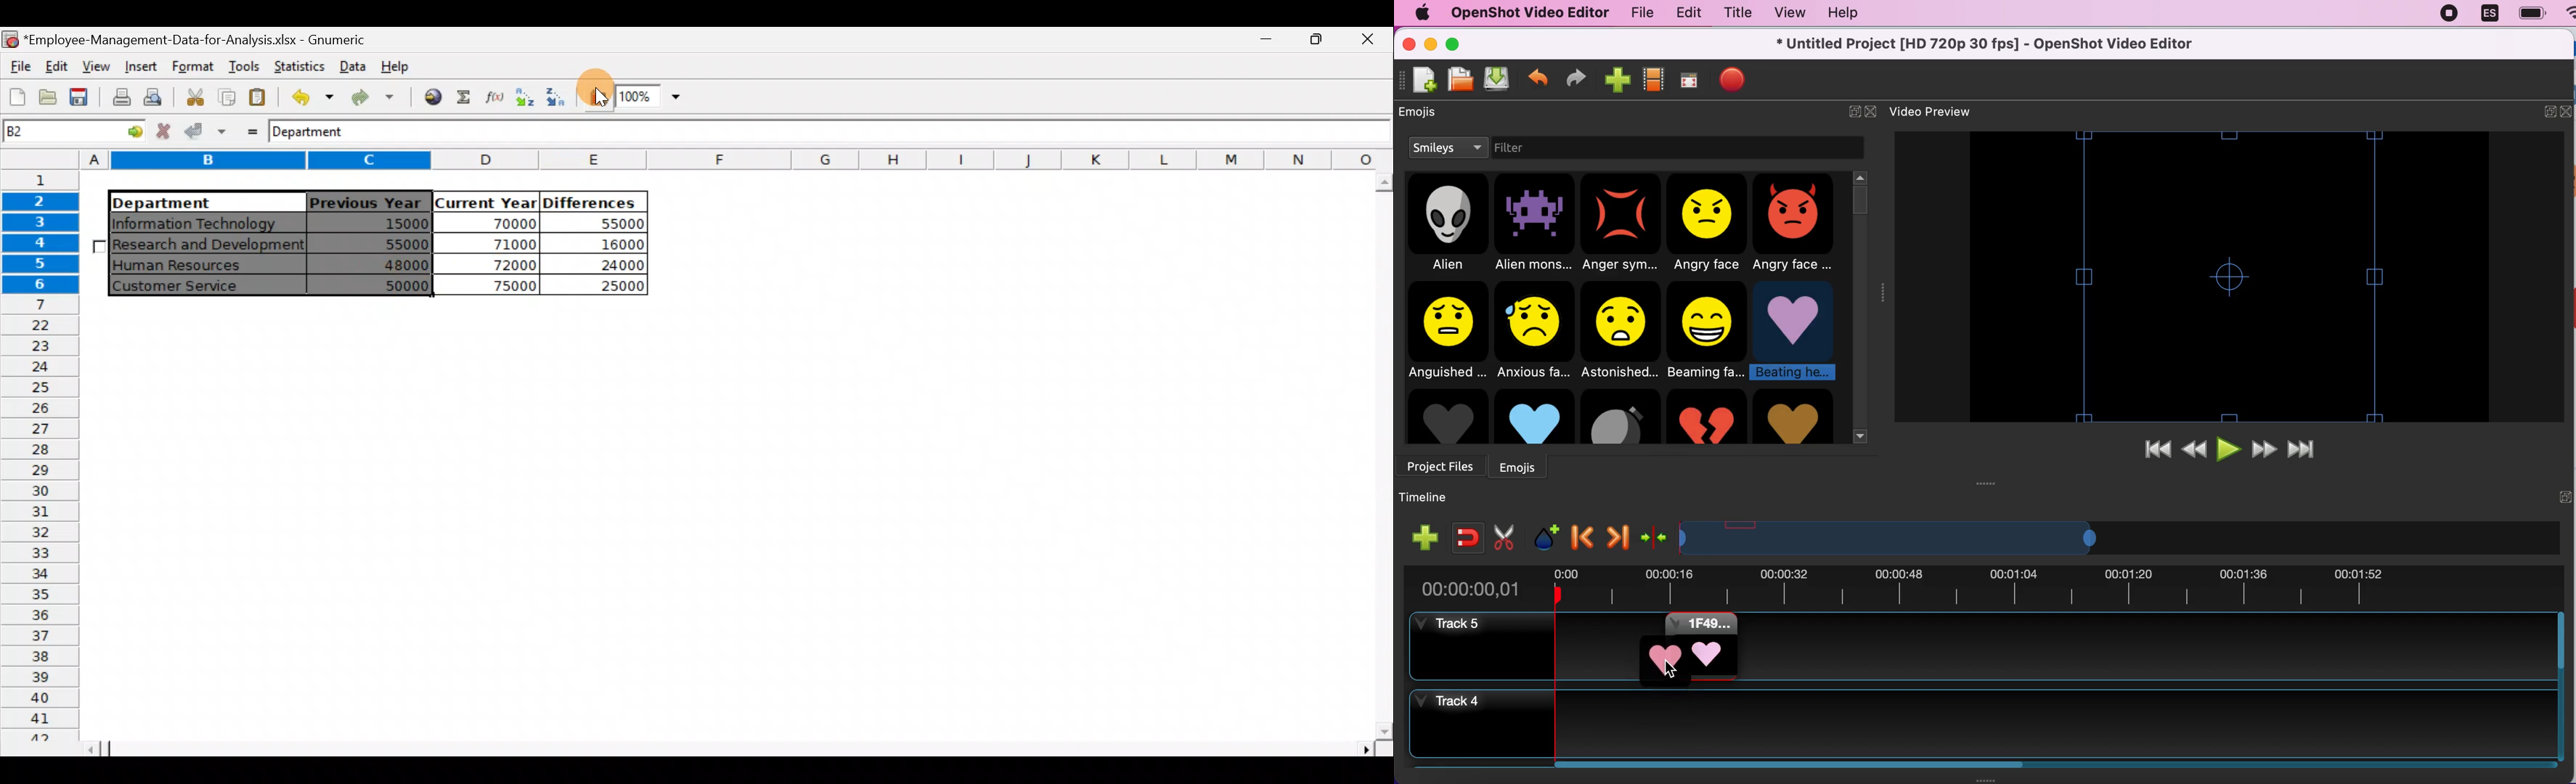  Describe the element at coordinates (156, 97) in the screenshot. I see `Print preview` at that location.